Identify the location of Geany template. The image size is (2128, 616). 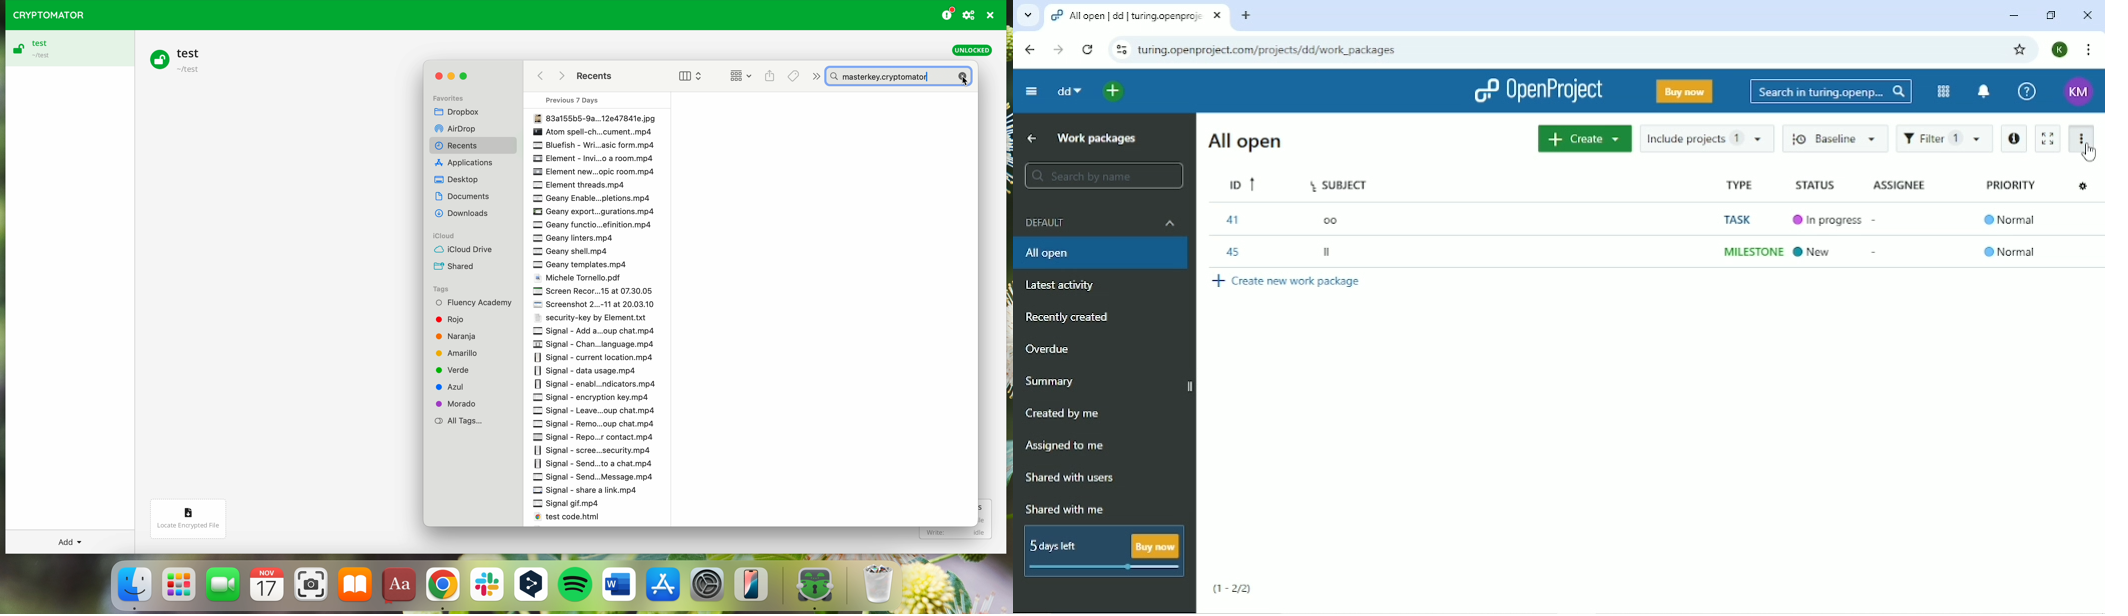
(584, 266).